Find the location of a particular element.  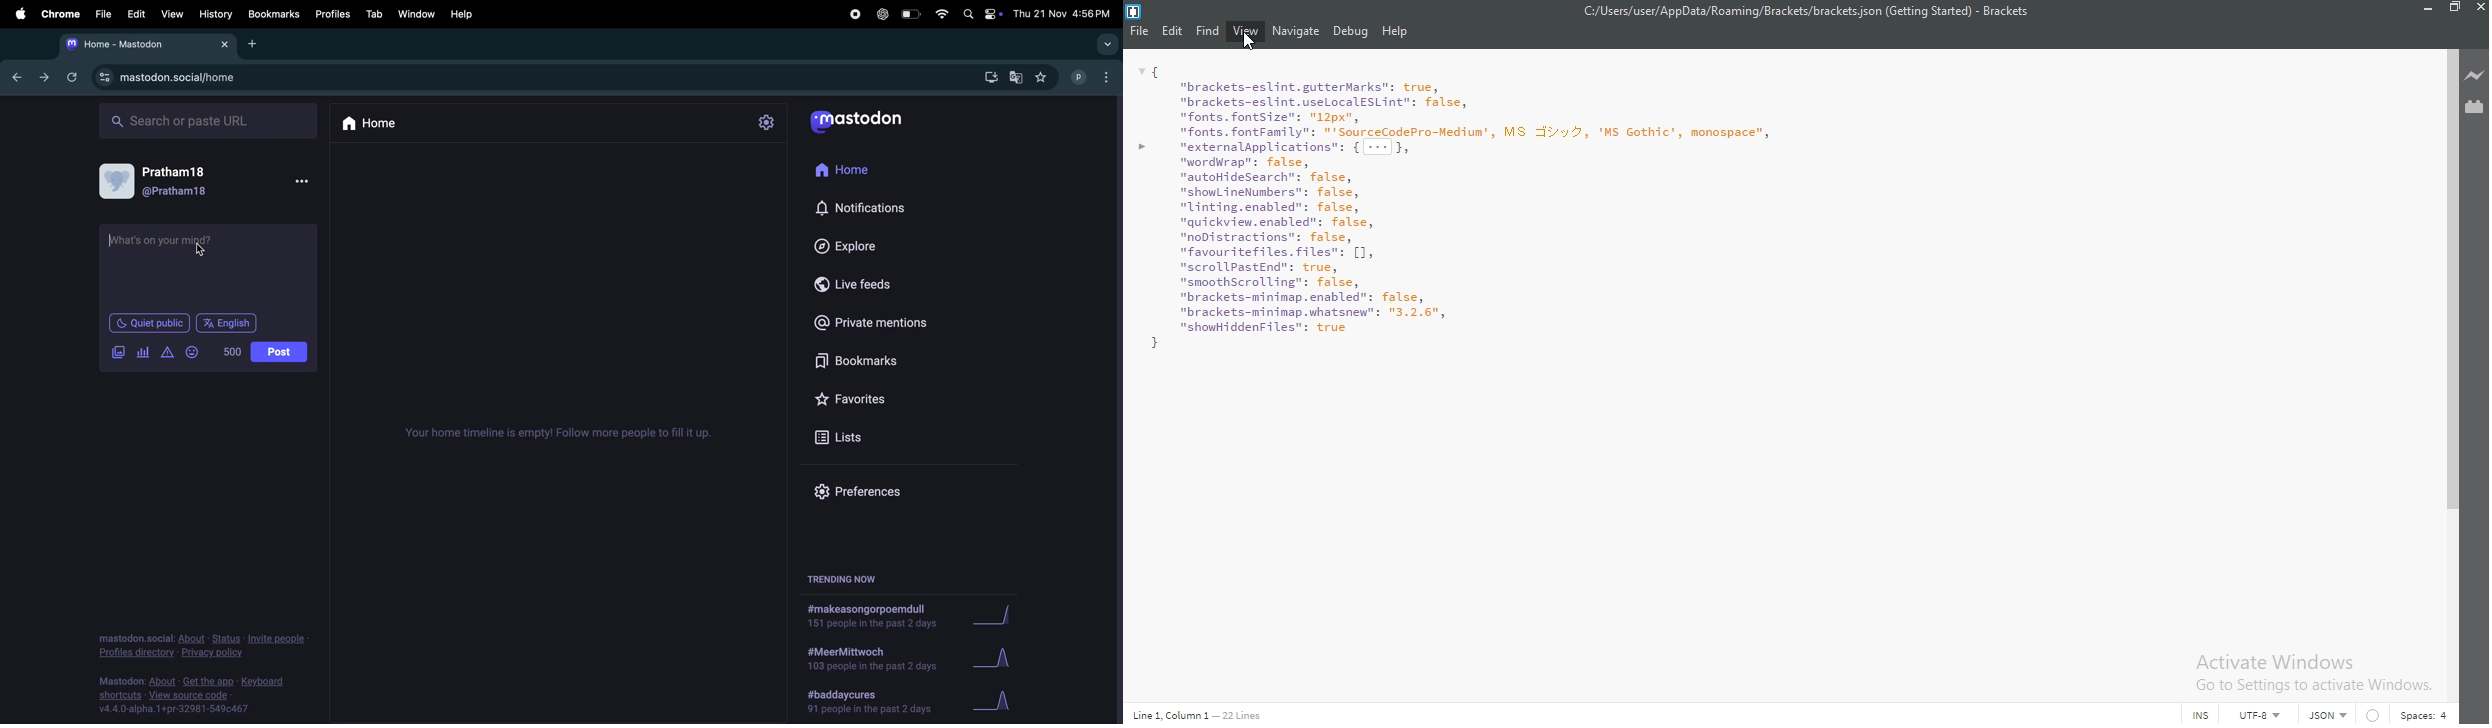

notifications is located at coordinates (869, 207).